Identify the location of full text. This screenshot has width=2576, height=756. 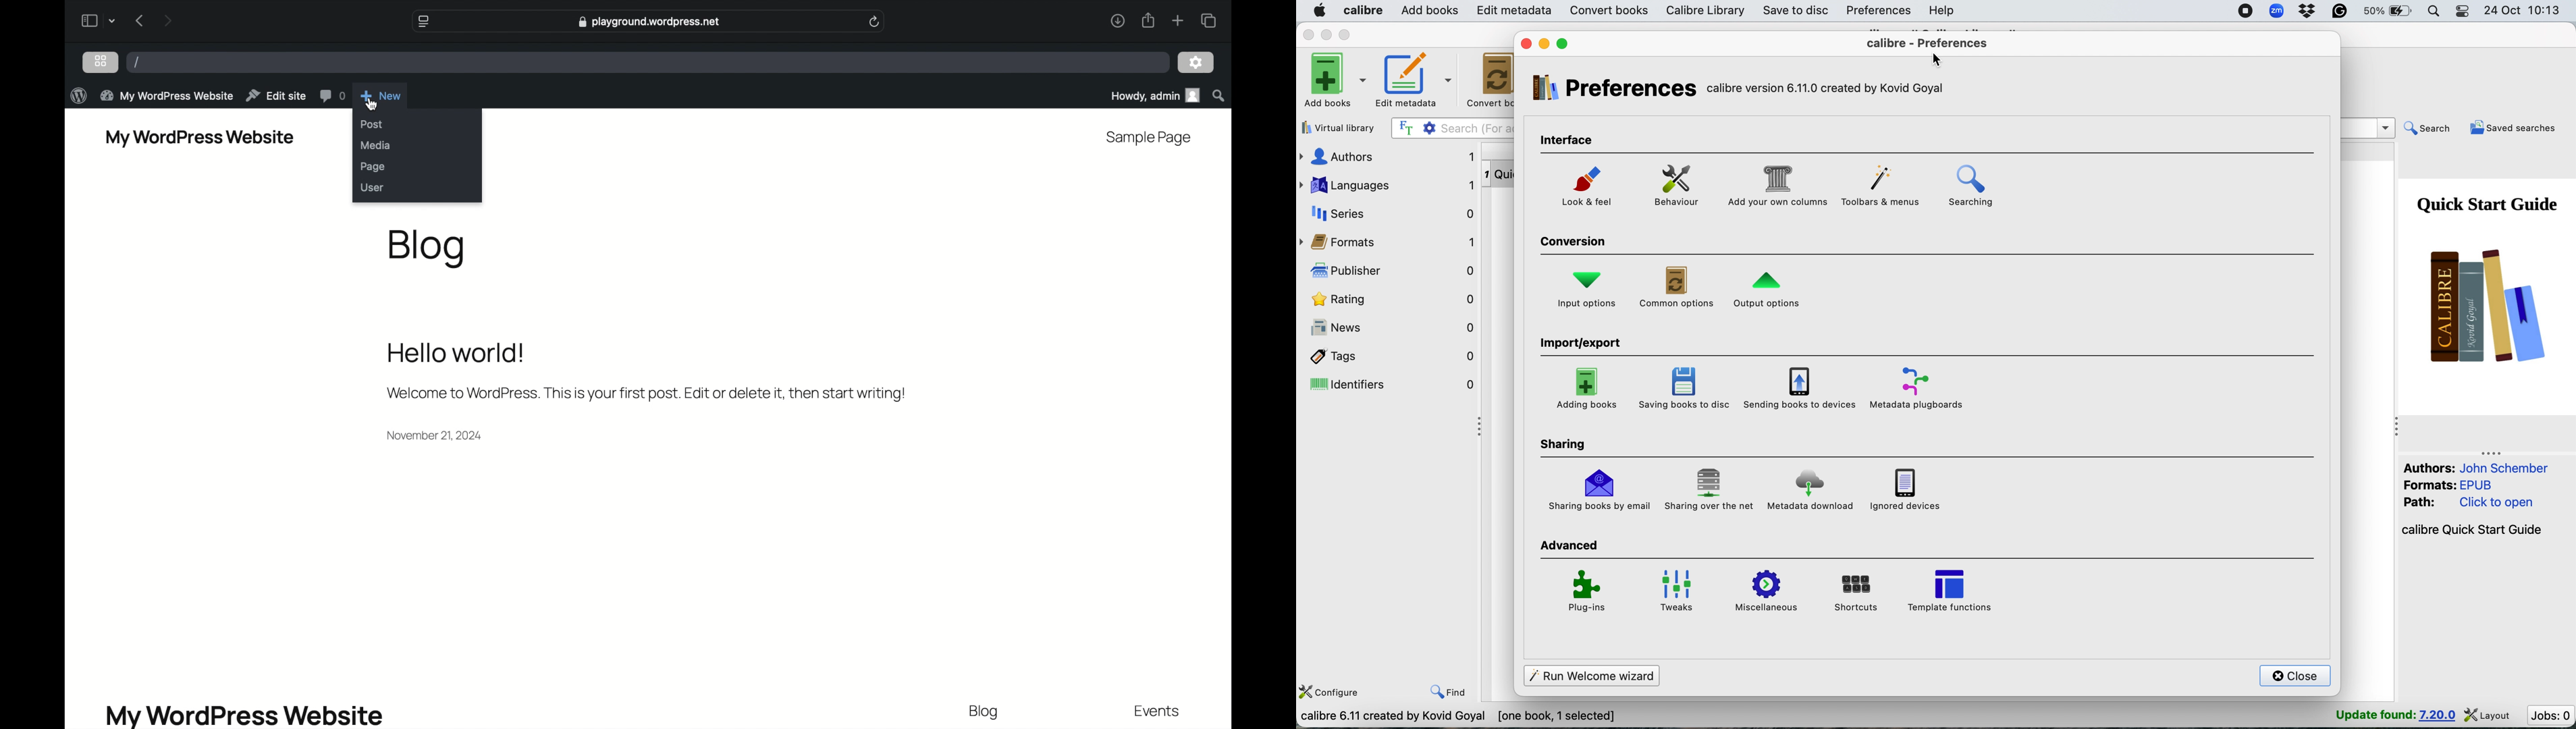
(1405, 128).